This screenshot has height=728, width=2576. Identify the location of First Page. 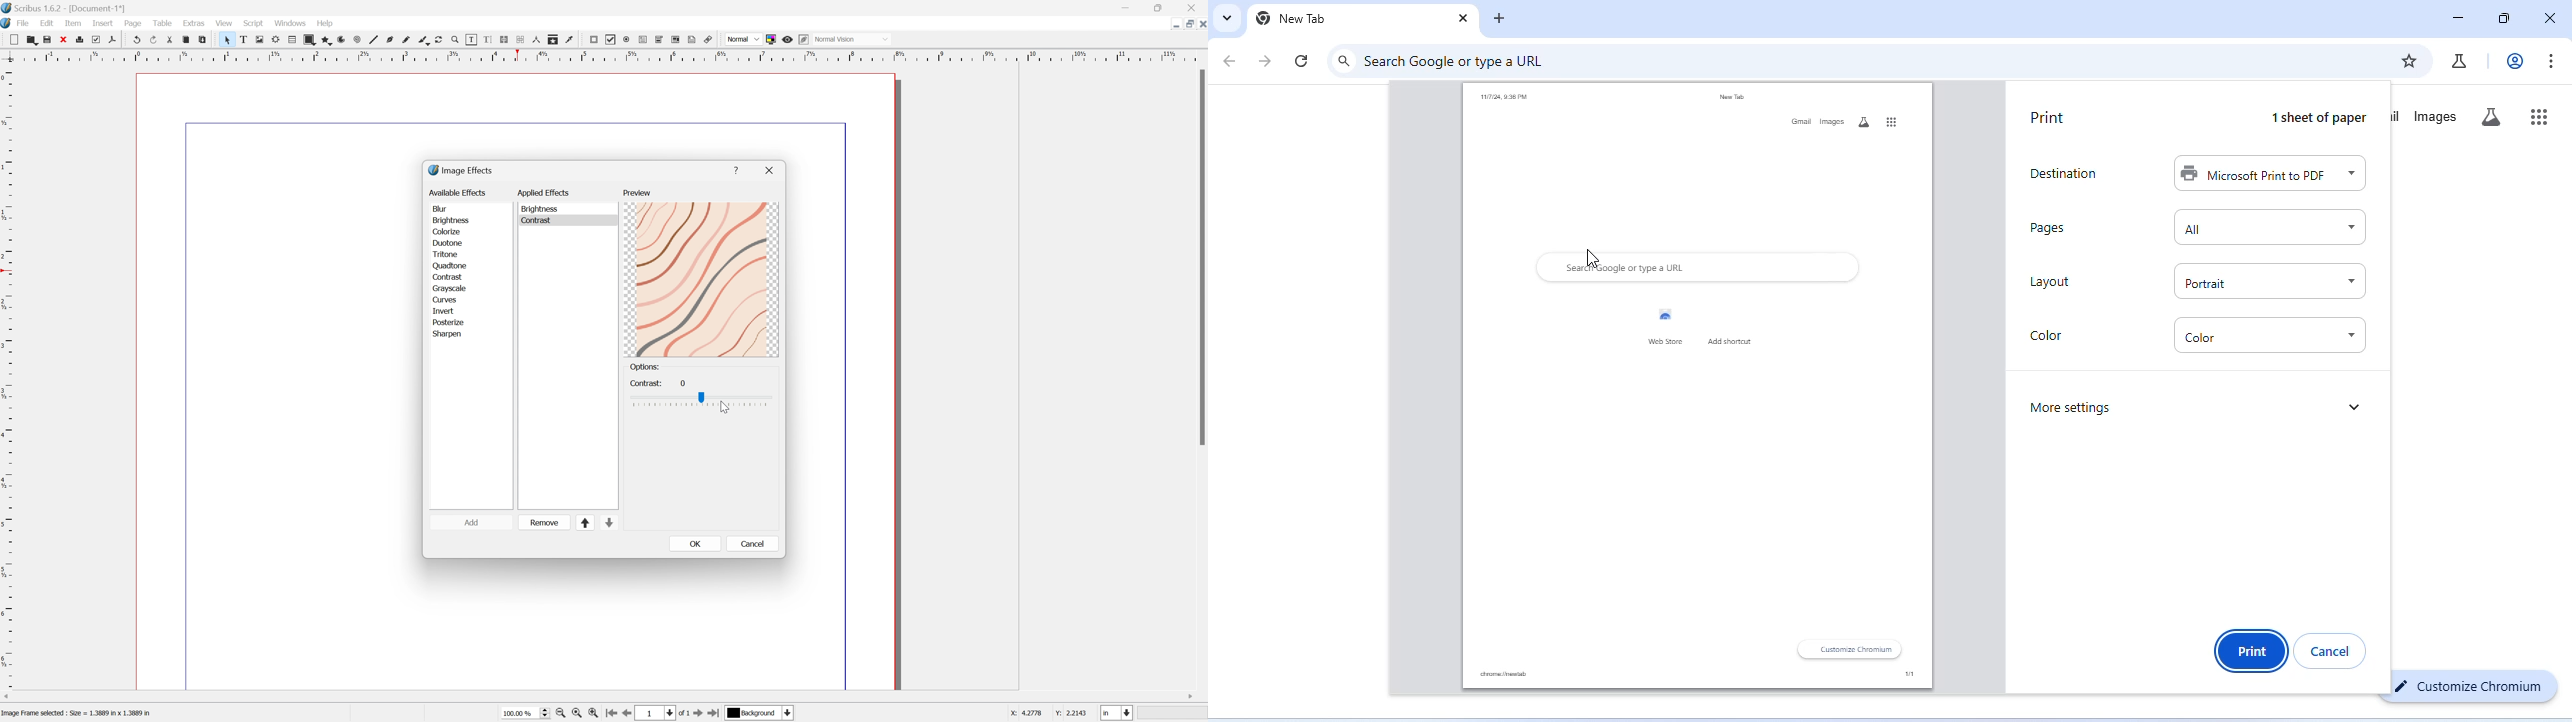
(613, 713).